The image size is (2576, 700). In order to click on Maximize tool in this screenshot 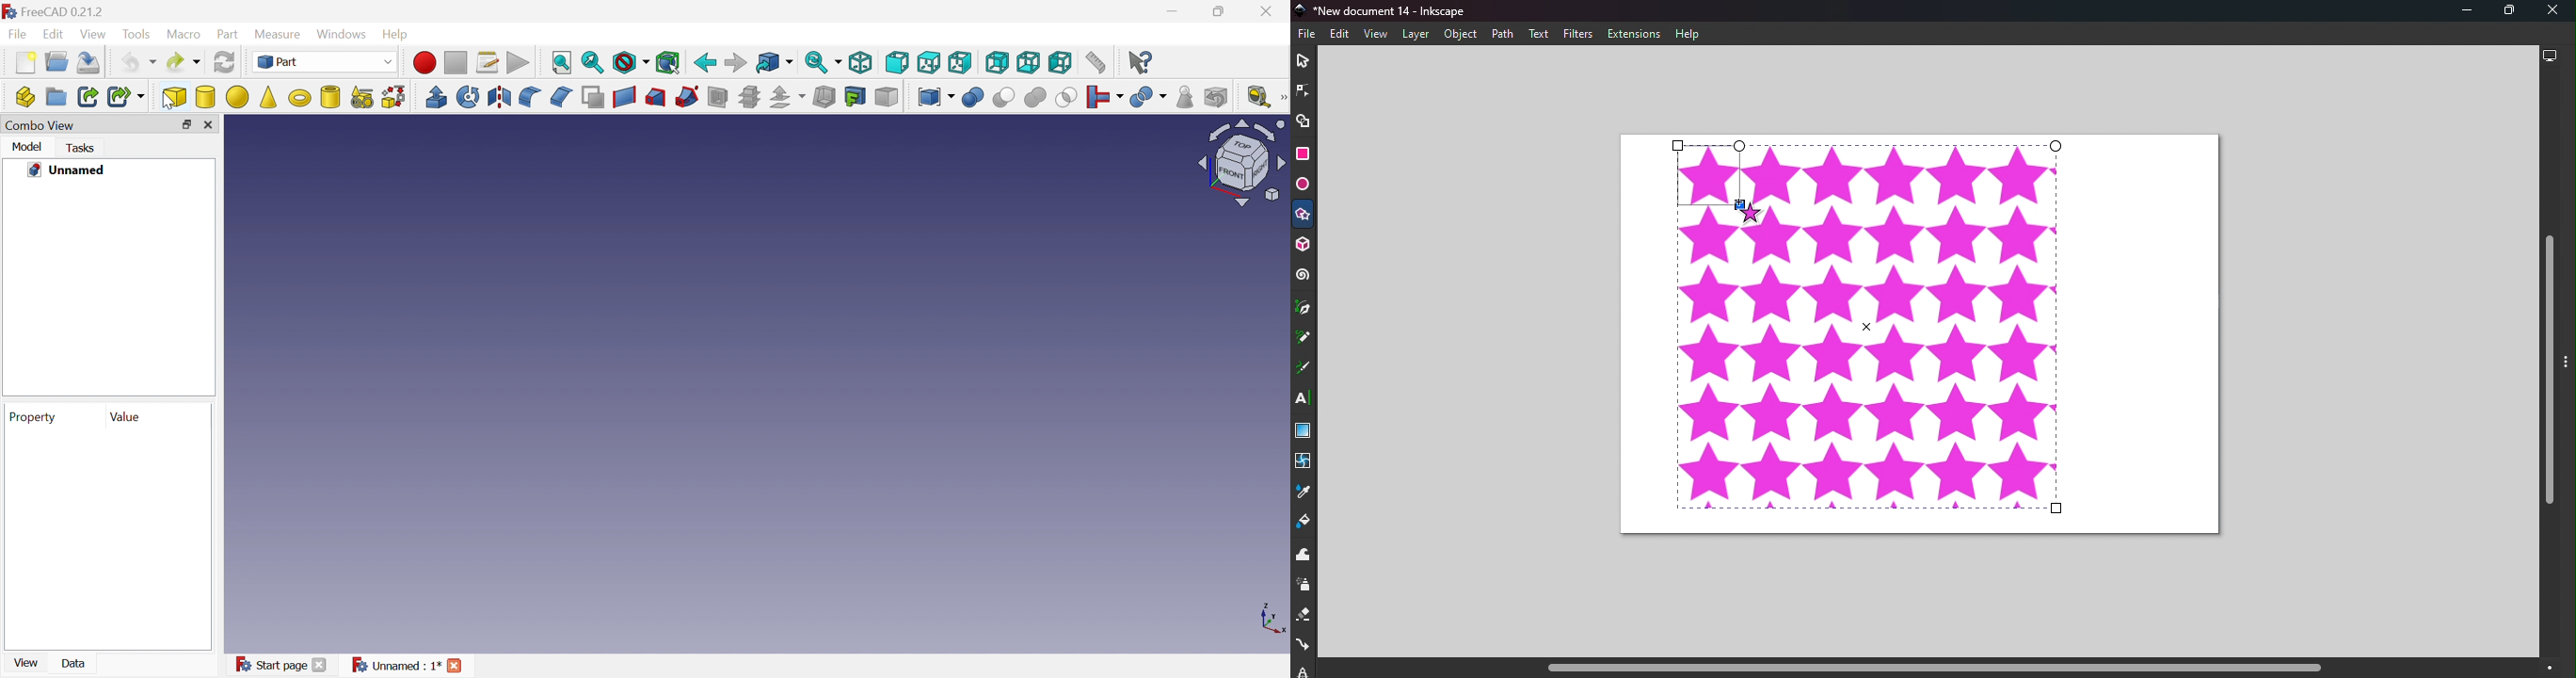, I will do `click(2504, 10)`.